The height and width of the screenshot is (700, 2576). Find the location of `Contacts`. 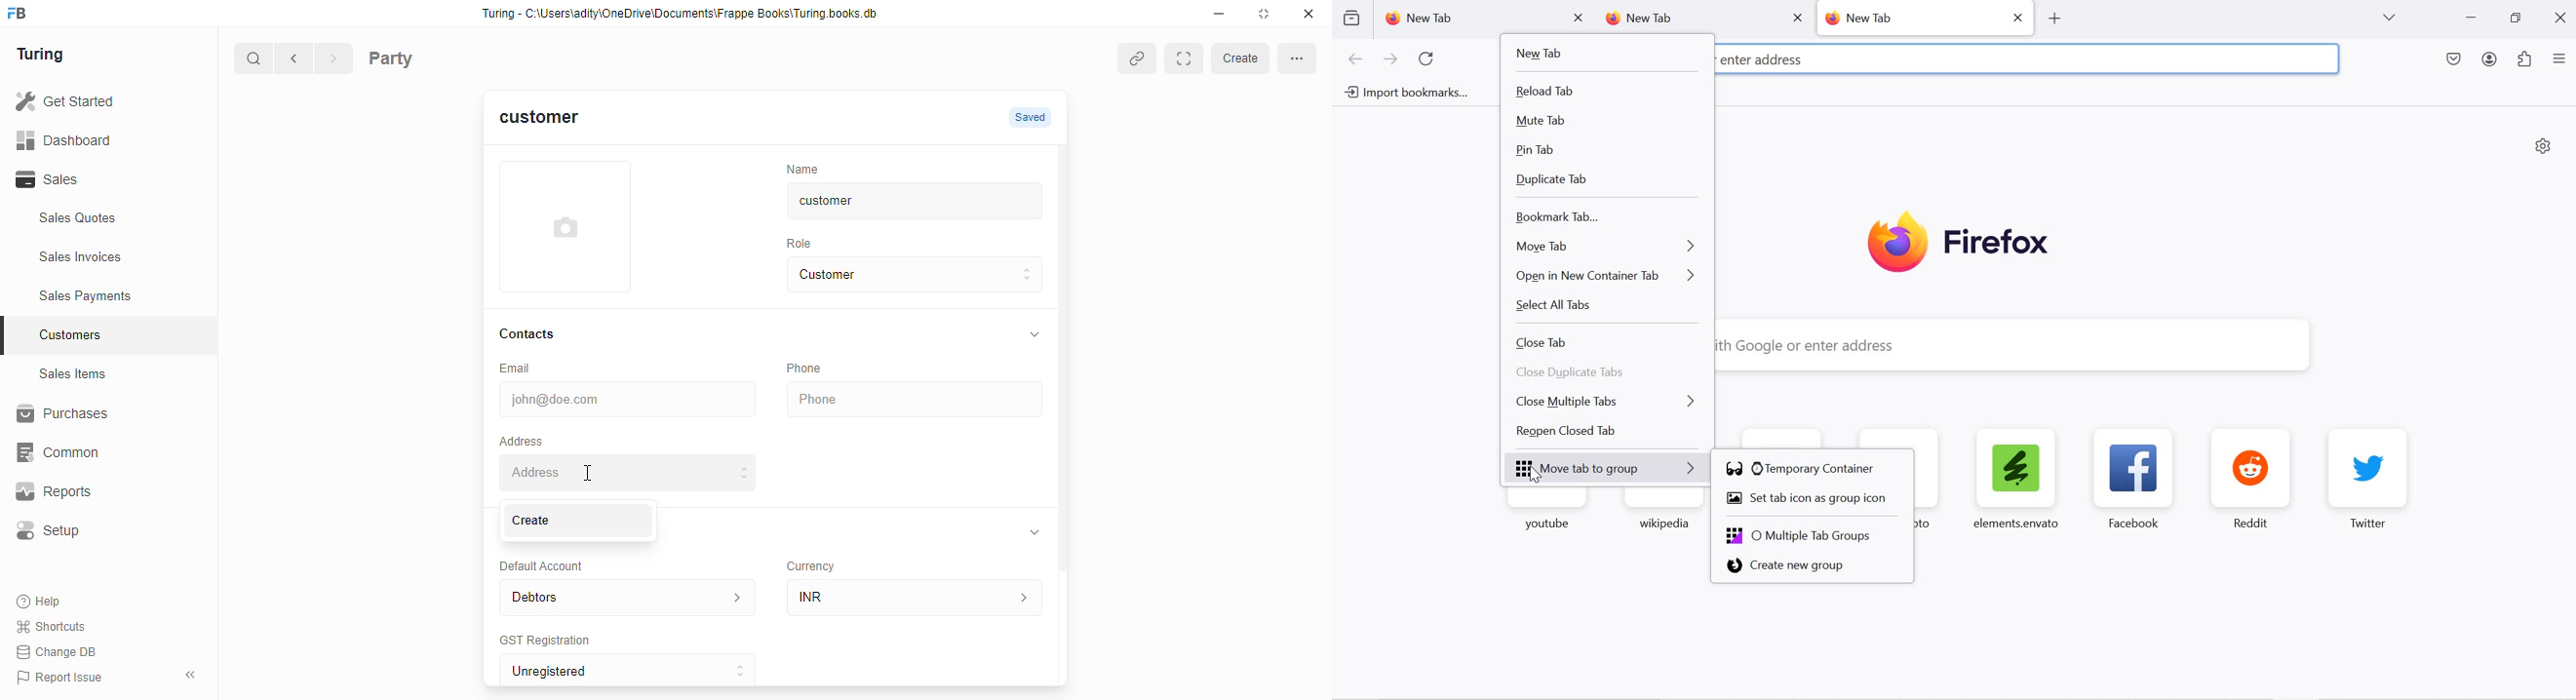

Contacts is located at coordinates (533, 333).